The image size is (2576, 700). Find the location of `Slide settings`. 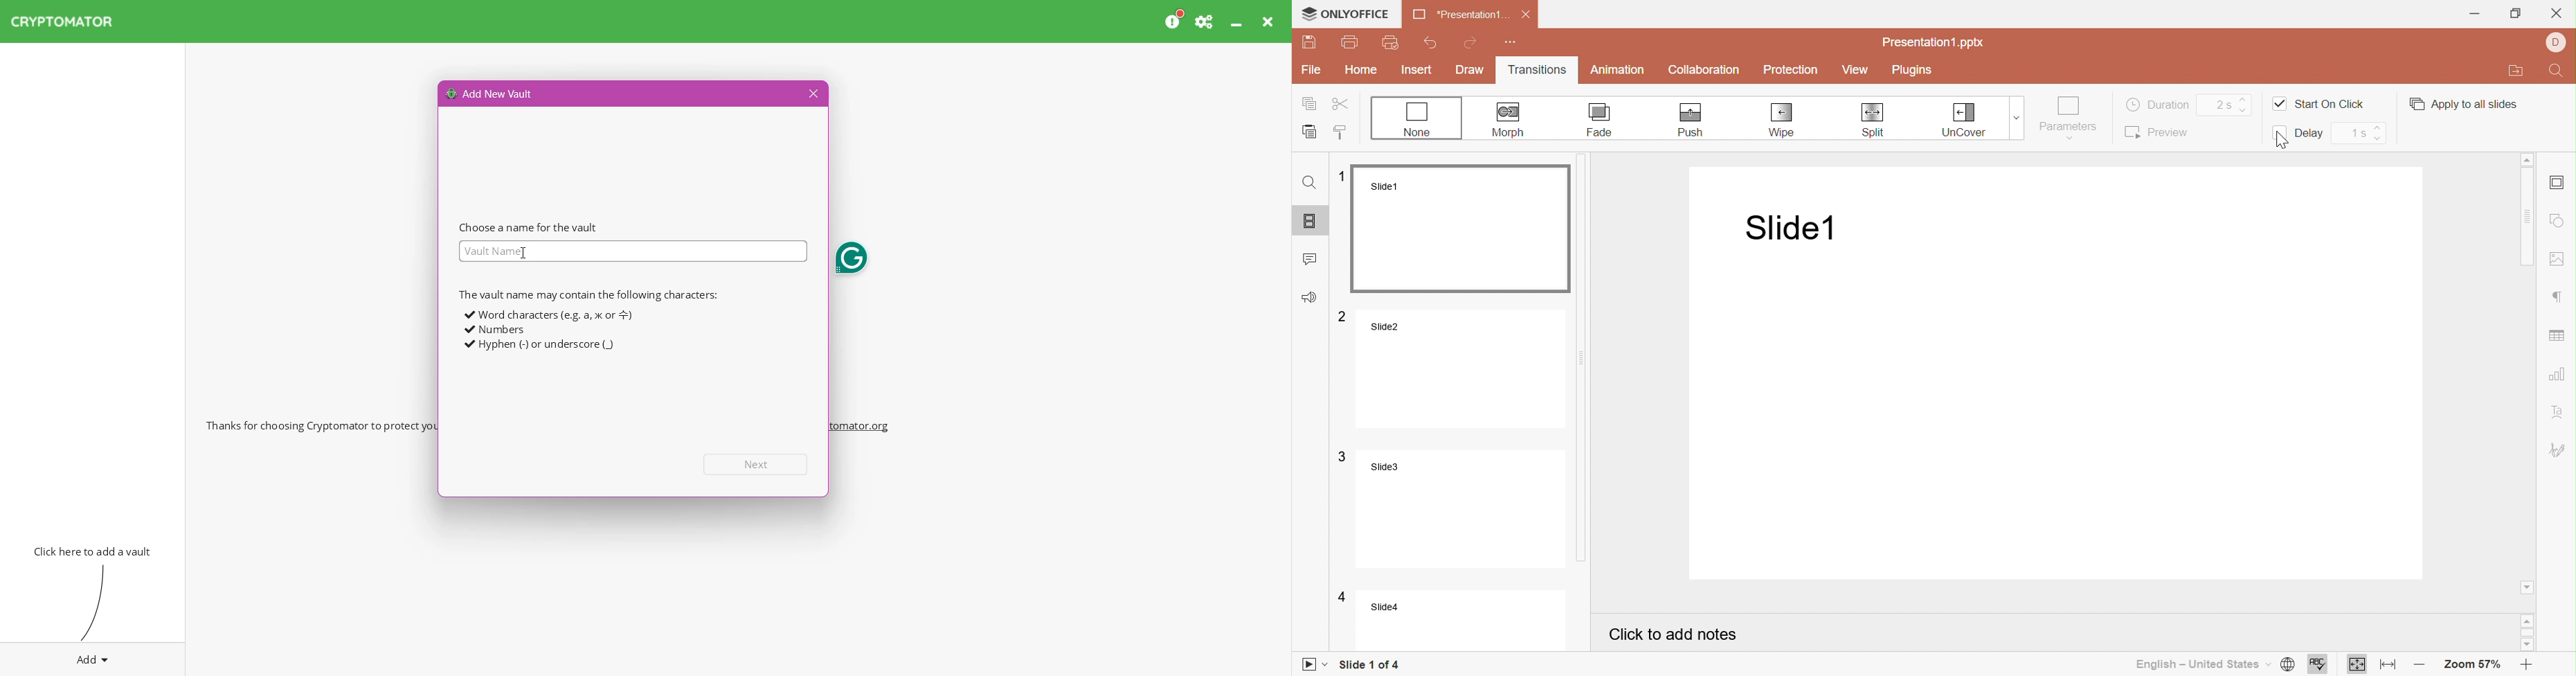

Slide settings is located at coordinates (2556, 183).